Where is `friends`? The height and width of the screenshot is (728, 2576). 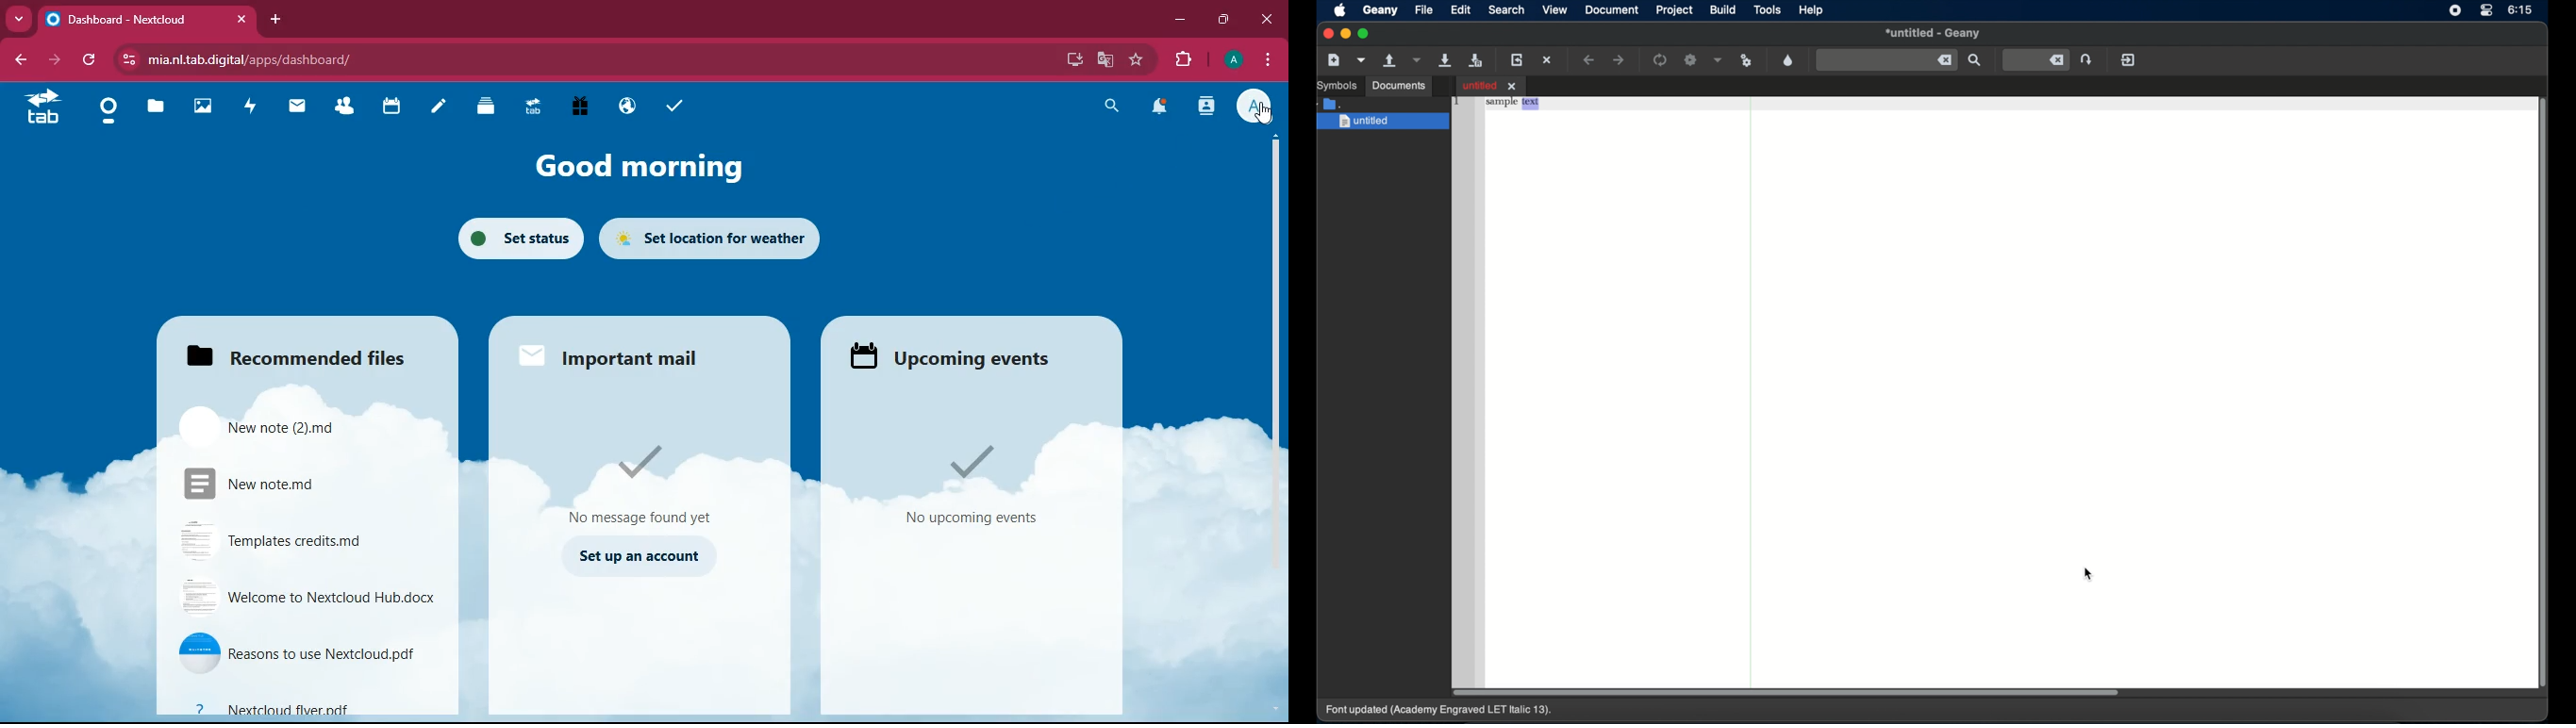
friends is located at coordinates (350, 106).